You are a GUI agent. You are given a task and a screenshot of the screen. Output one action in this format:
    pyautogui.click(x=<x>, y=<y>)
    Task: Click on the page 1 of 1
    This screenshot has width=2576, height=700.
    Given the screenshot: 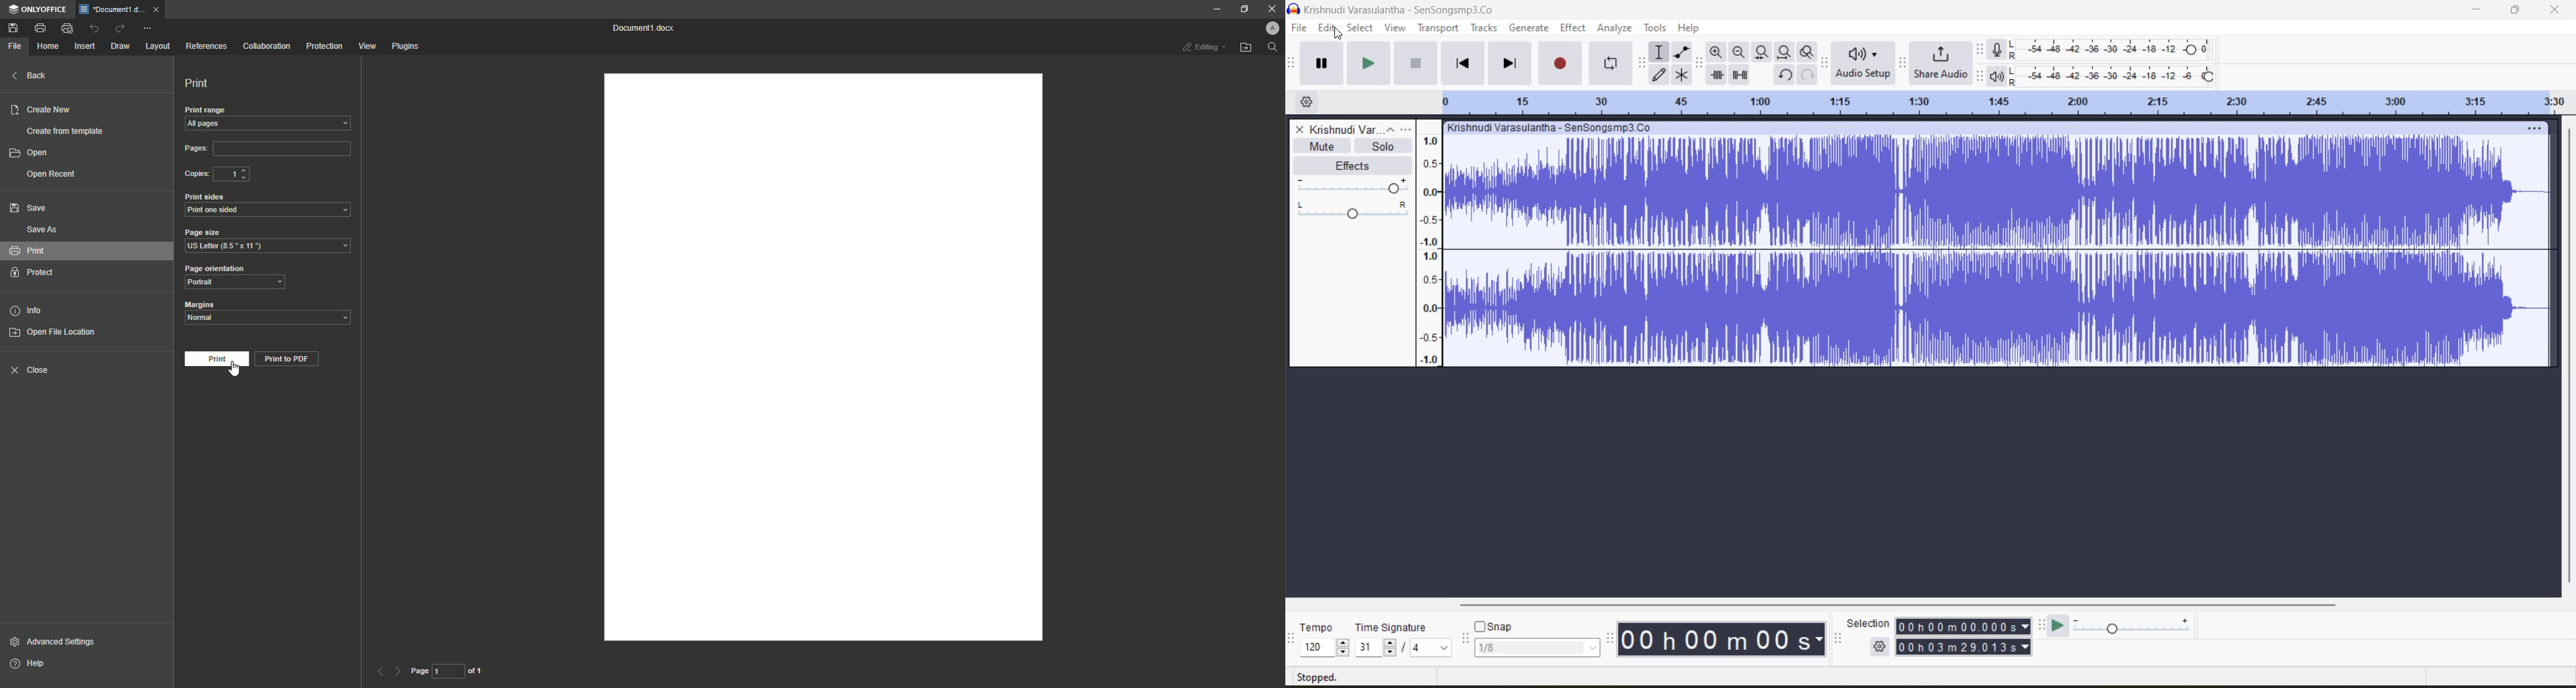 What is the action you would take?
    pyautogui.click(x=451, y=673)
    